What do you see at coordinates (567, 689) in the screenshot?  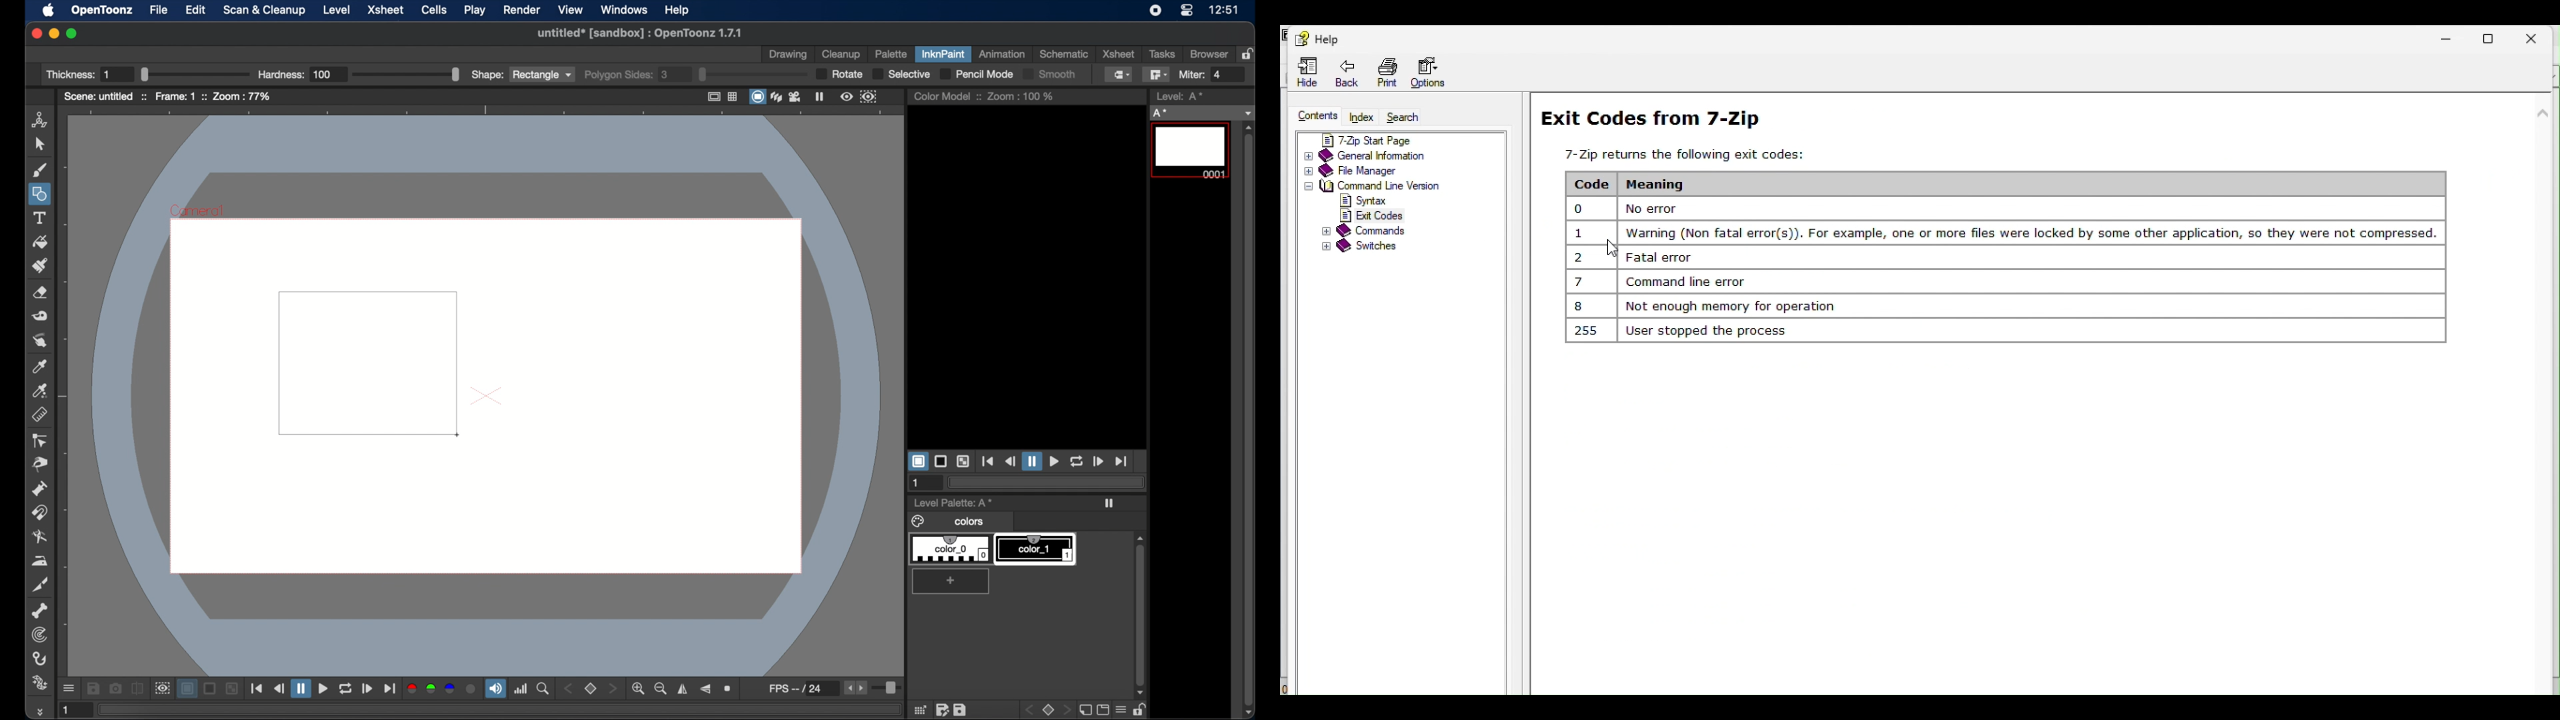 I see `stepper button` at bounding box center [567, 689].